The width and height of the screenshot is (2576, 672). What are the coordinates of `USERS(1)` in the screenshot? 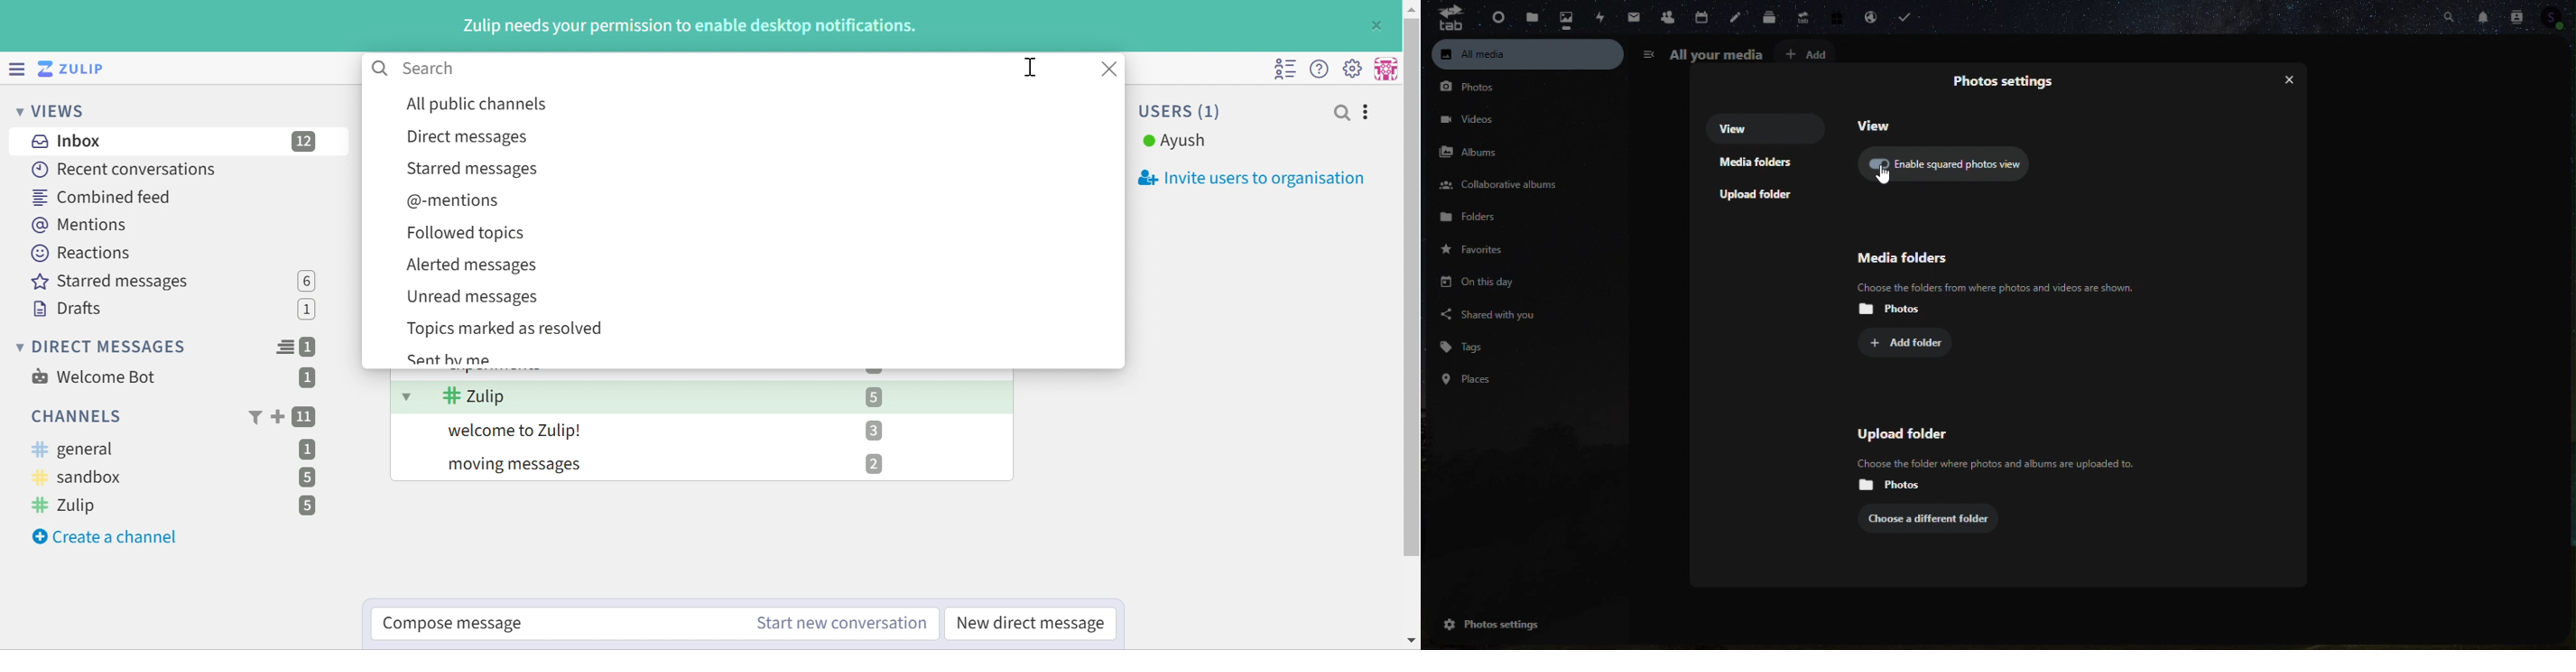 It's located at (1182, 111).